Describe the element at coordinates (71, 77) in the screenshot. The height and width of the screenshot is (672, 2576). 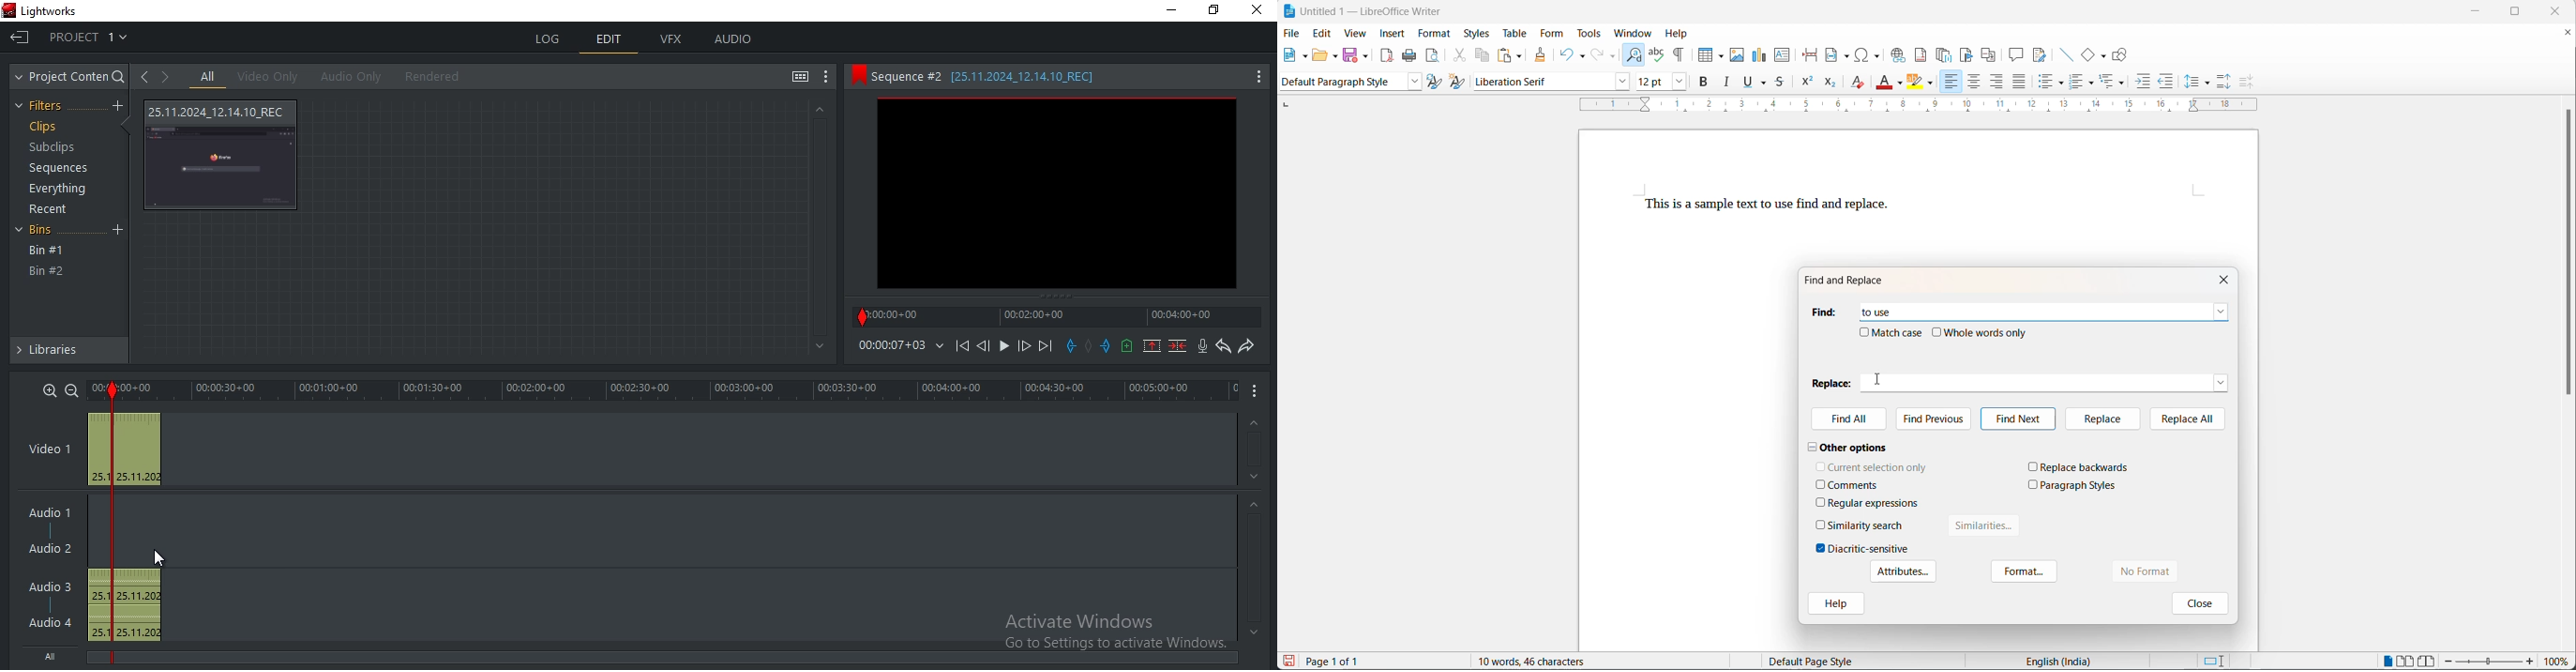
I see `project content` at that location.